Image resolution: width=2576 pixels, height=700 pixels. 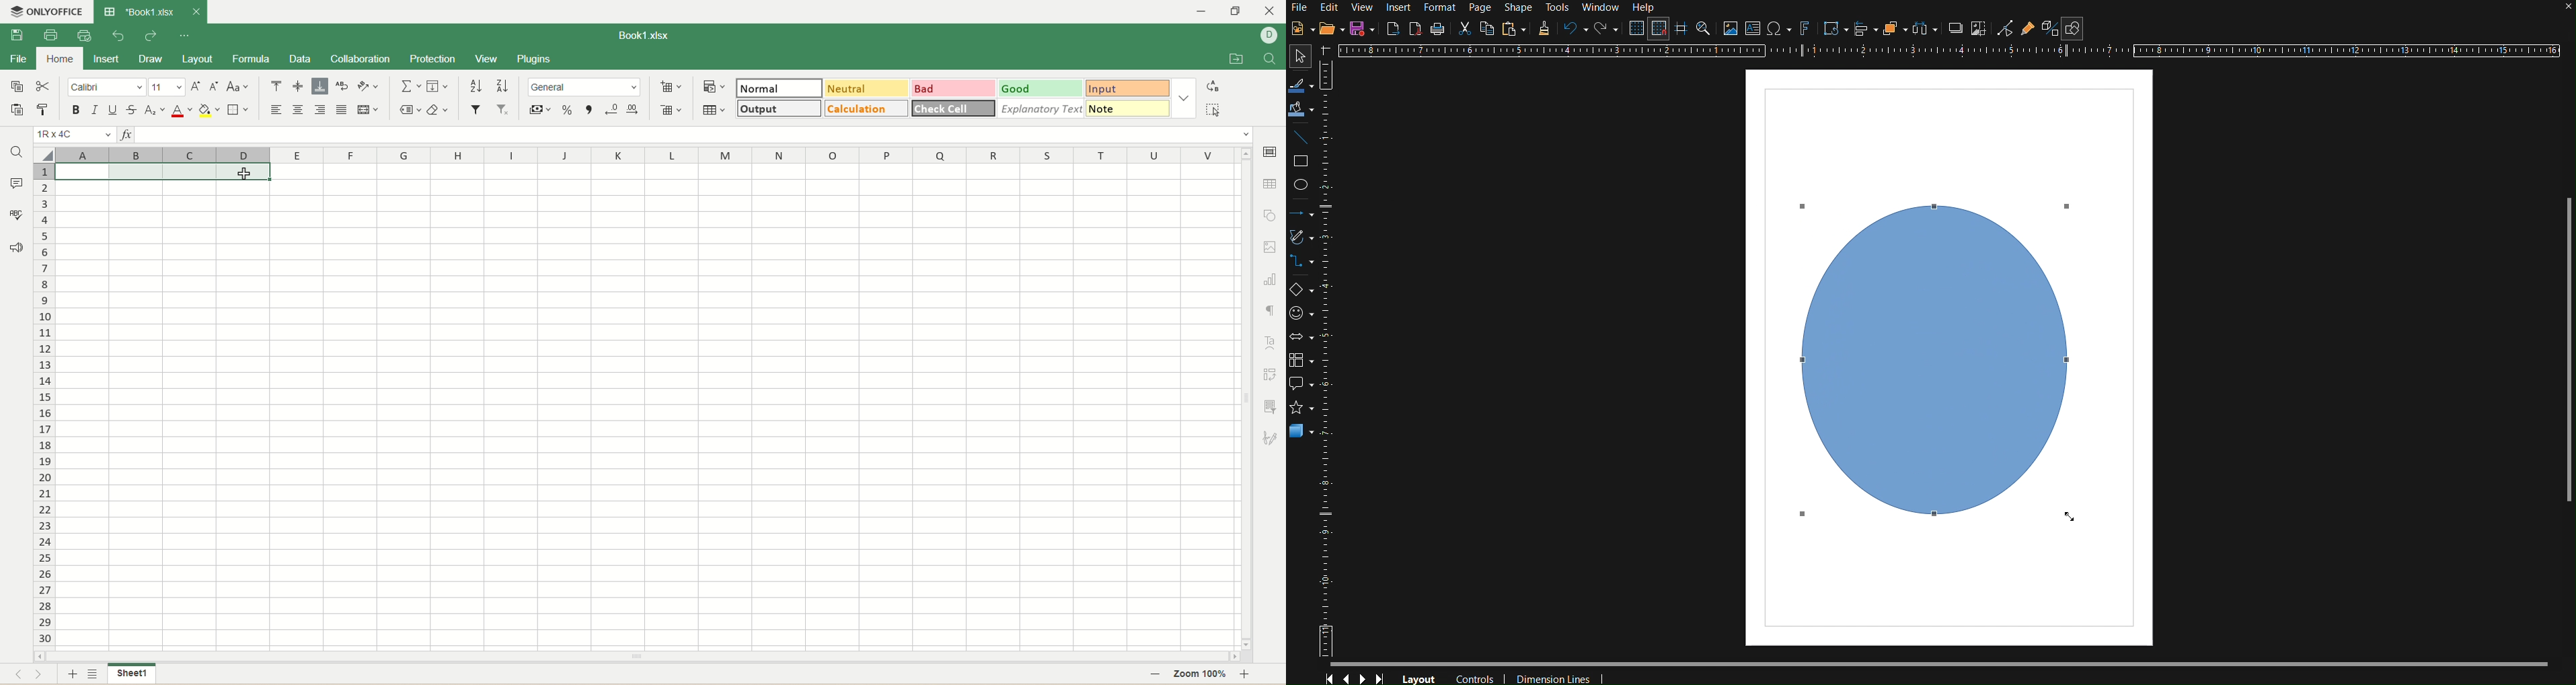 What do you see at coordinates (1272, 343) in the screenshot?
I see `text art settings` at bounding box center [1272, 343].